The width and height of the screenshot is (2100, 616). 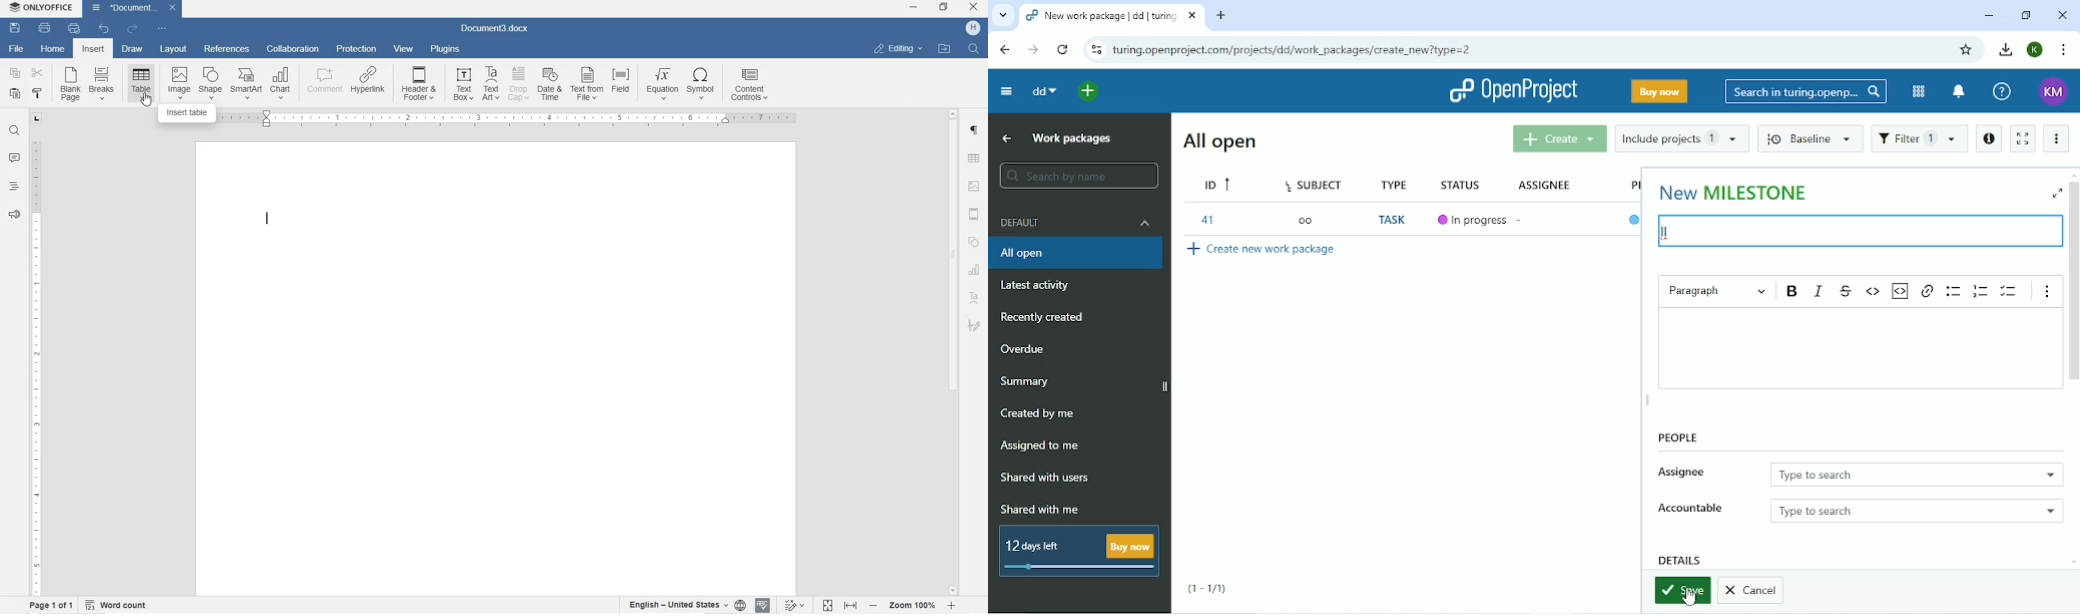 What do you see at coordinates (793, 605) in the screenshot?
I see `TRACK CHANGES` at bounding box center [793, 605].